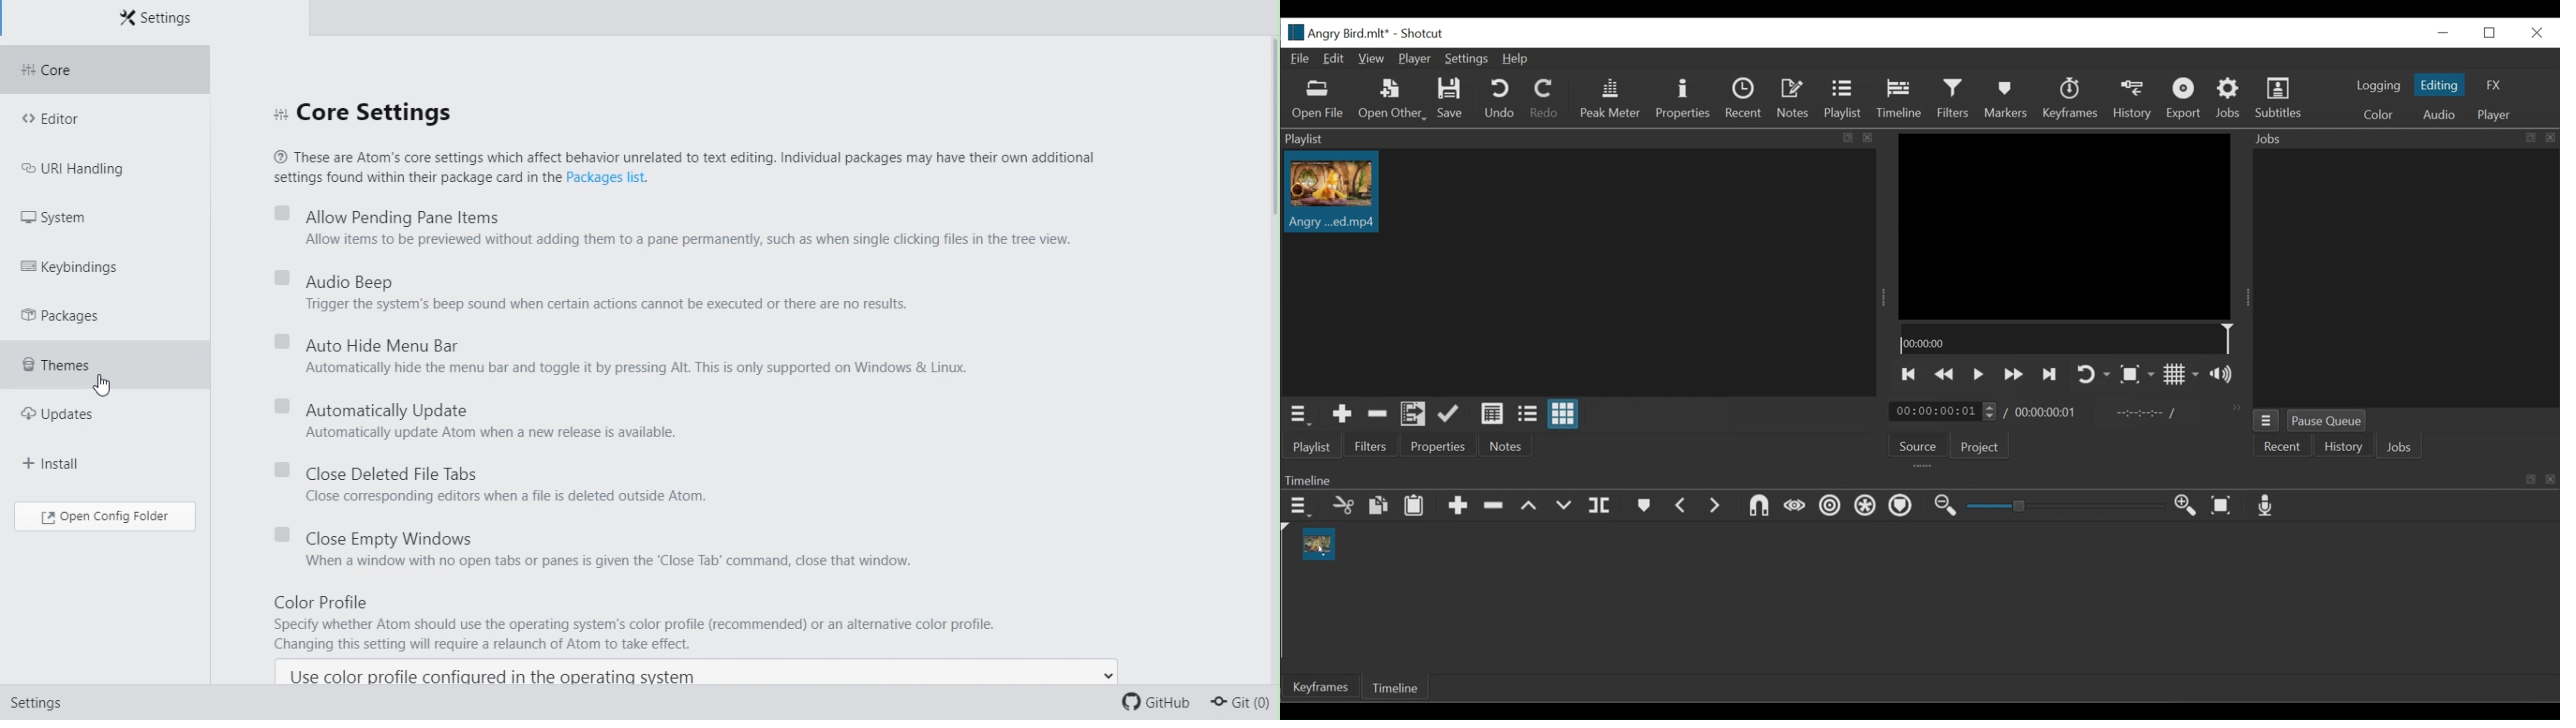 The image size is (2576, 728). I want to click on Filters, so click(1370, 448).